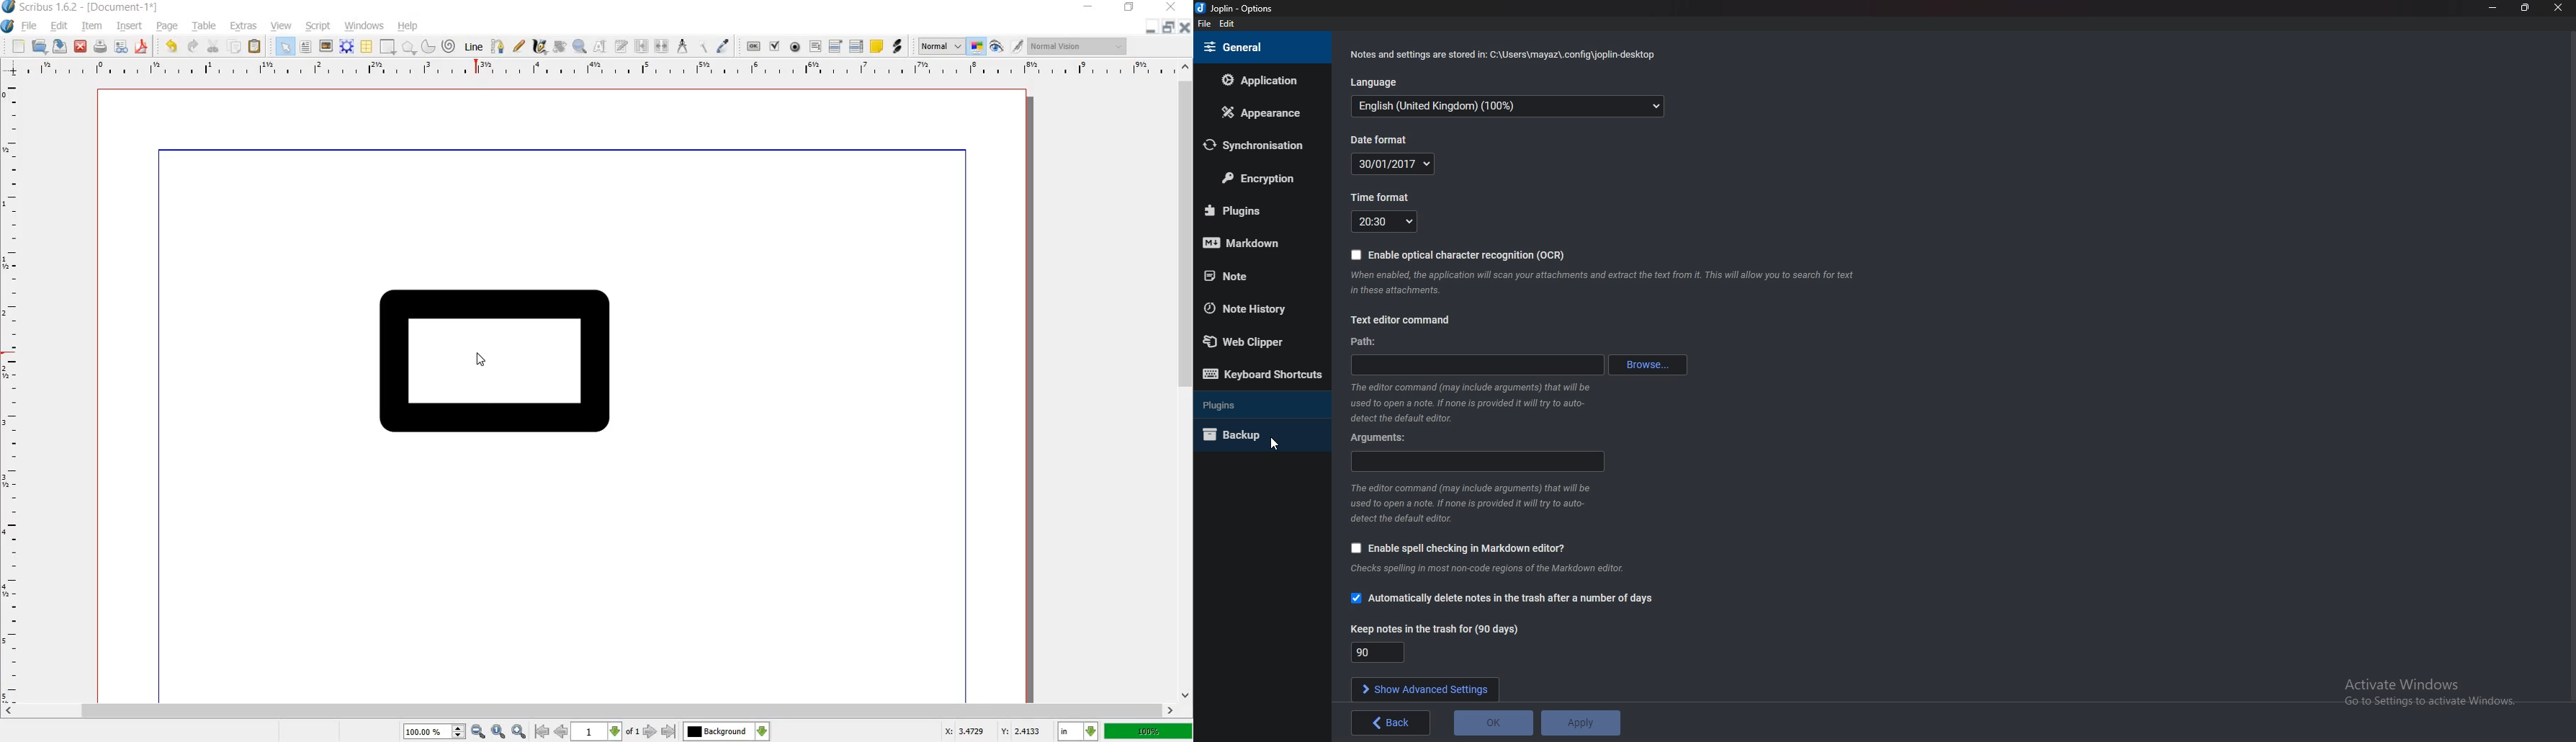 The width and height of the screenshot is (2576, 756). Describe the element at coordinates (1171, 7) in the screenshot. I see `close` at that location.